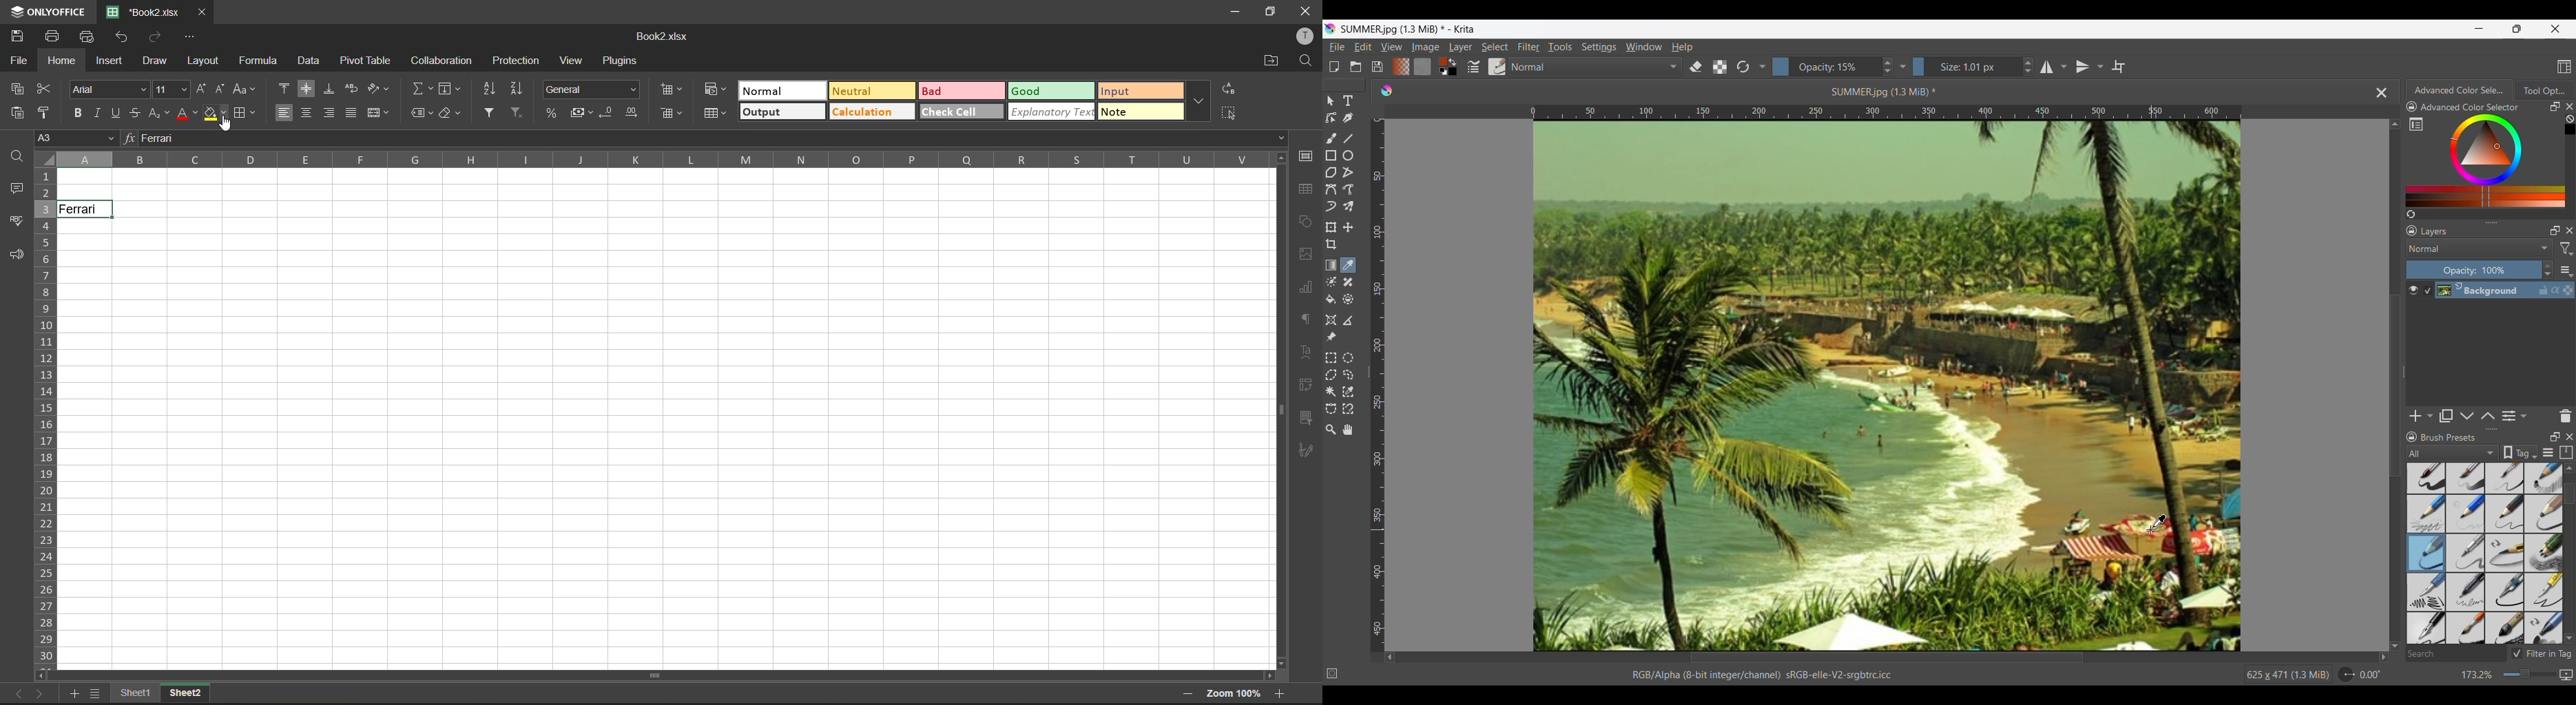 This screenshot has height=728, width=2576. What do you see at coordinates (2555, 436) in the screenshot?
I see `Float` at bounding box center [2555, 436].